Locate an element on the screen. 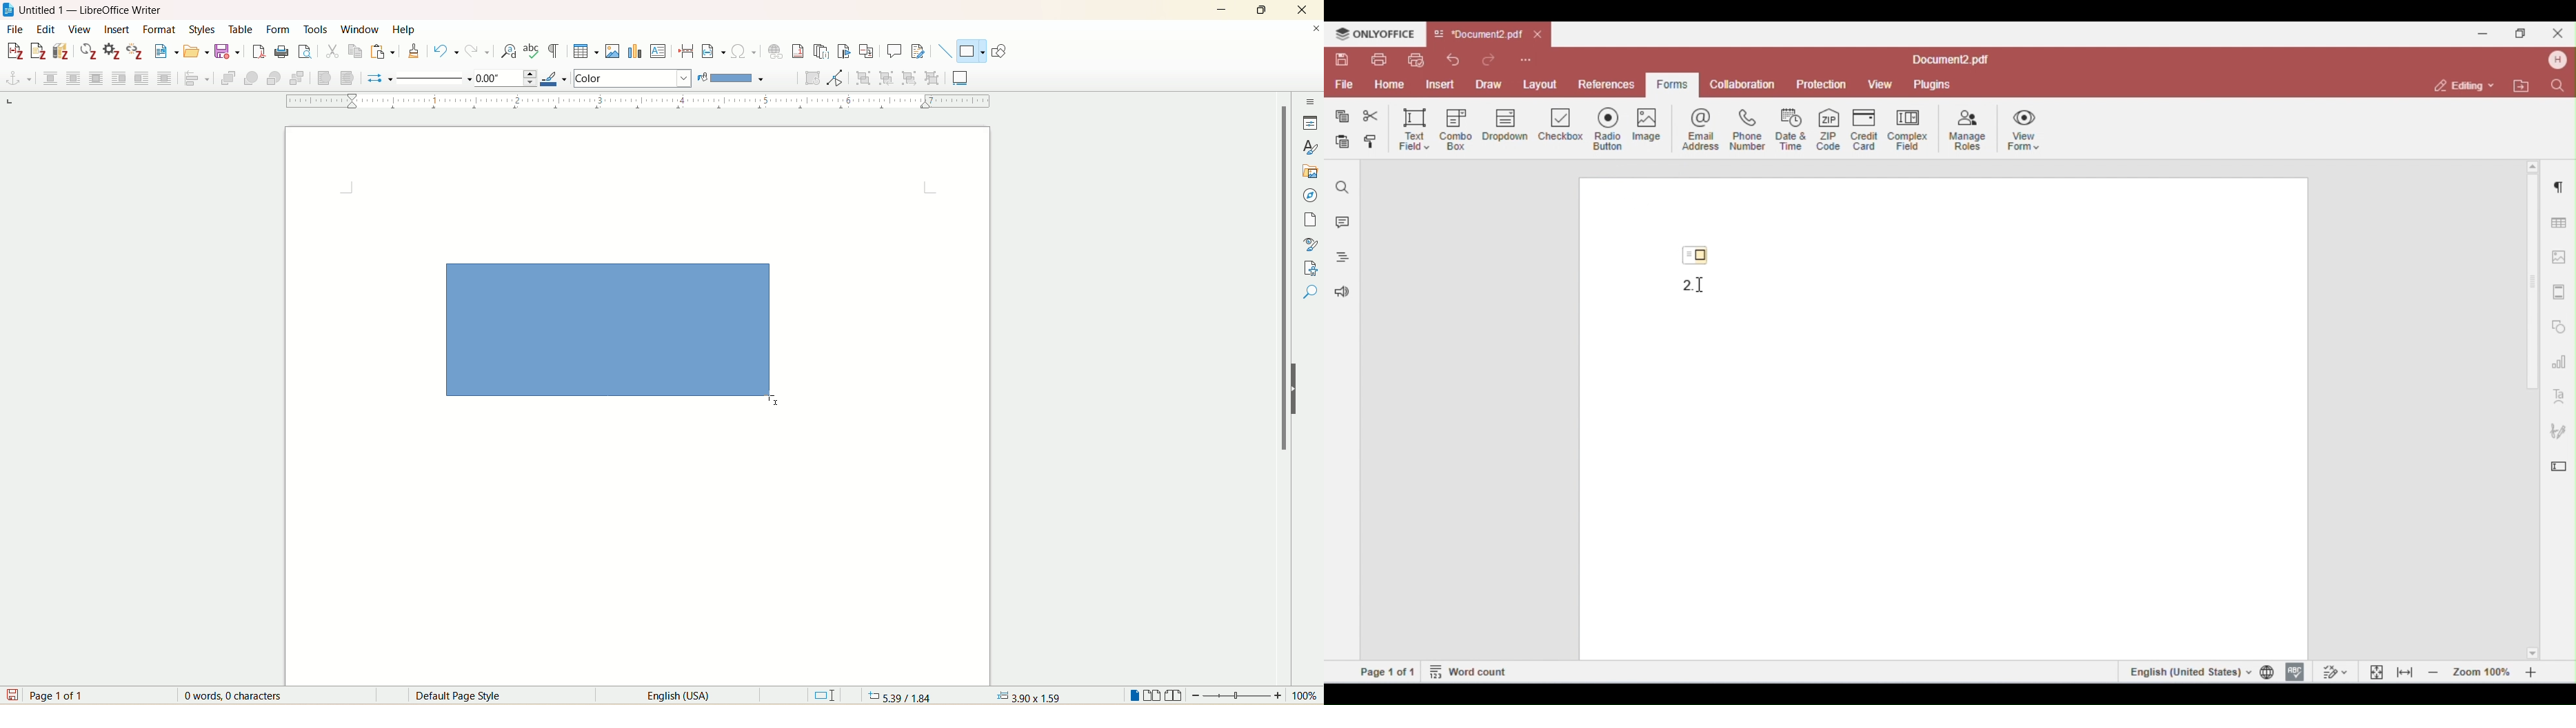  enter group is located at coordinates (889, 77).